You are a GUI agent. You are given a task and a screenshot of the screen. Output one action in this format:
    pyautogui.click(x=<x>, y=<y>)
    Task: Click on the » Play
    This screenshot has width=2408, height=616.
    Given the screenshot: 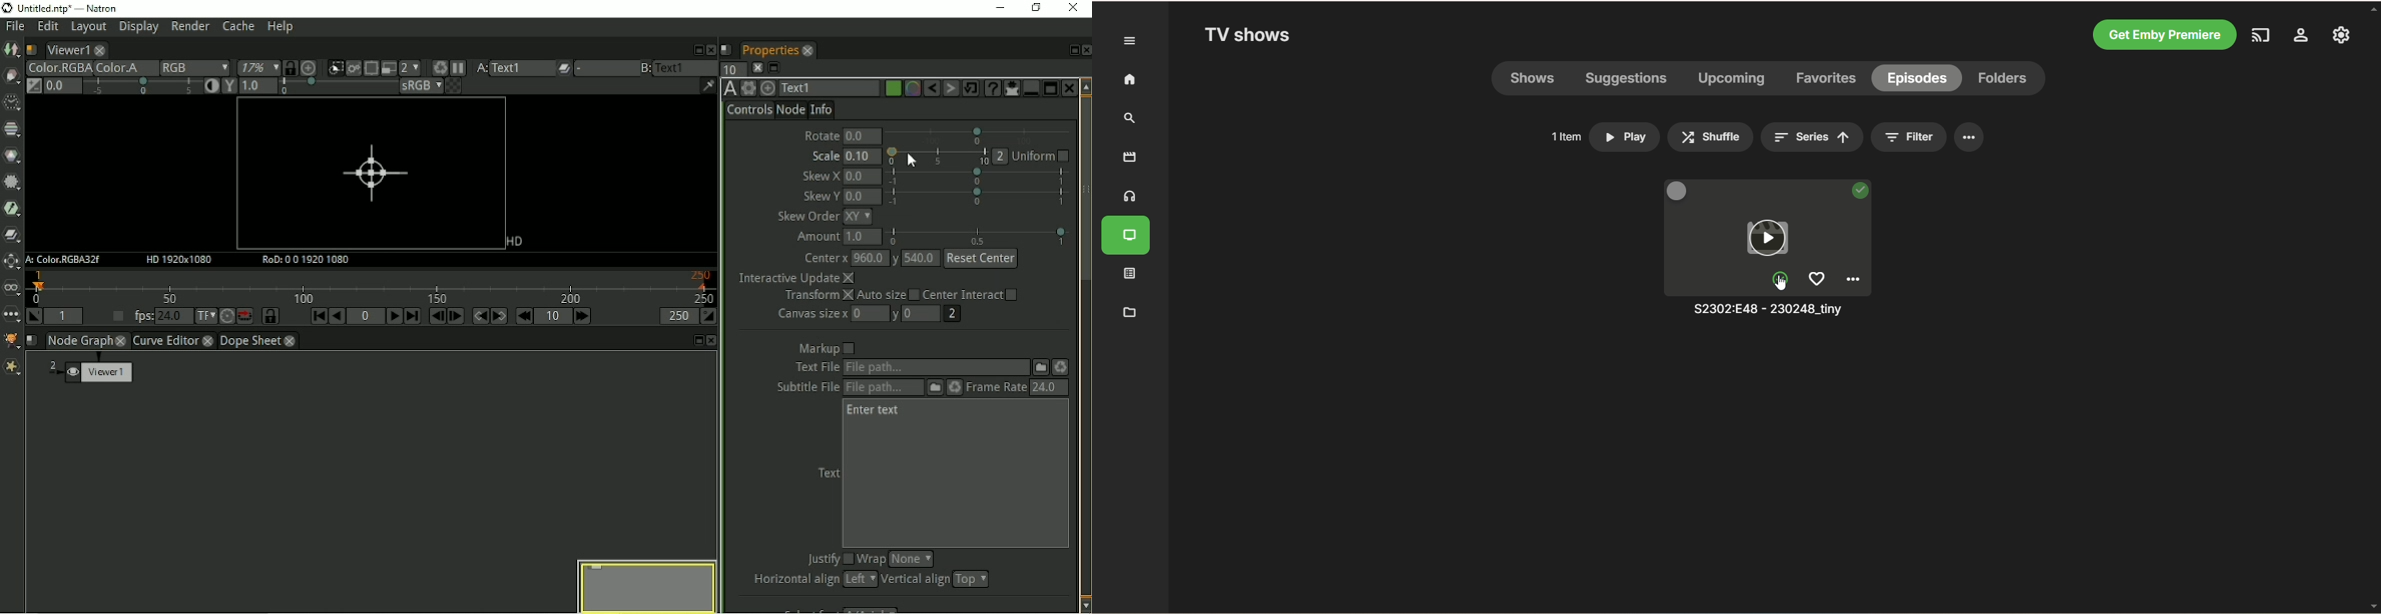 What is the action you would take?
    pyautogui.click(x=1627, y=137)
    